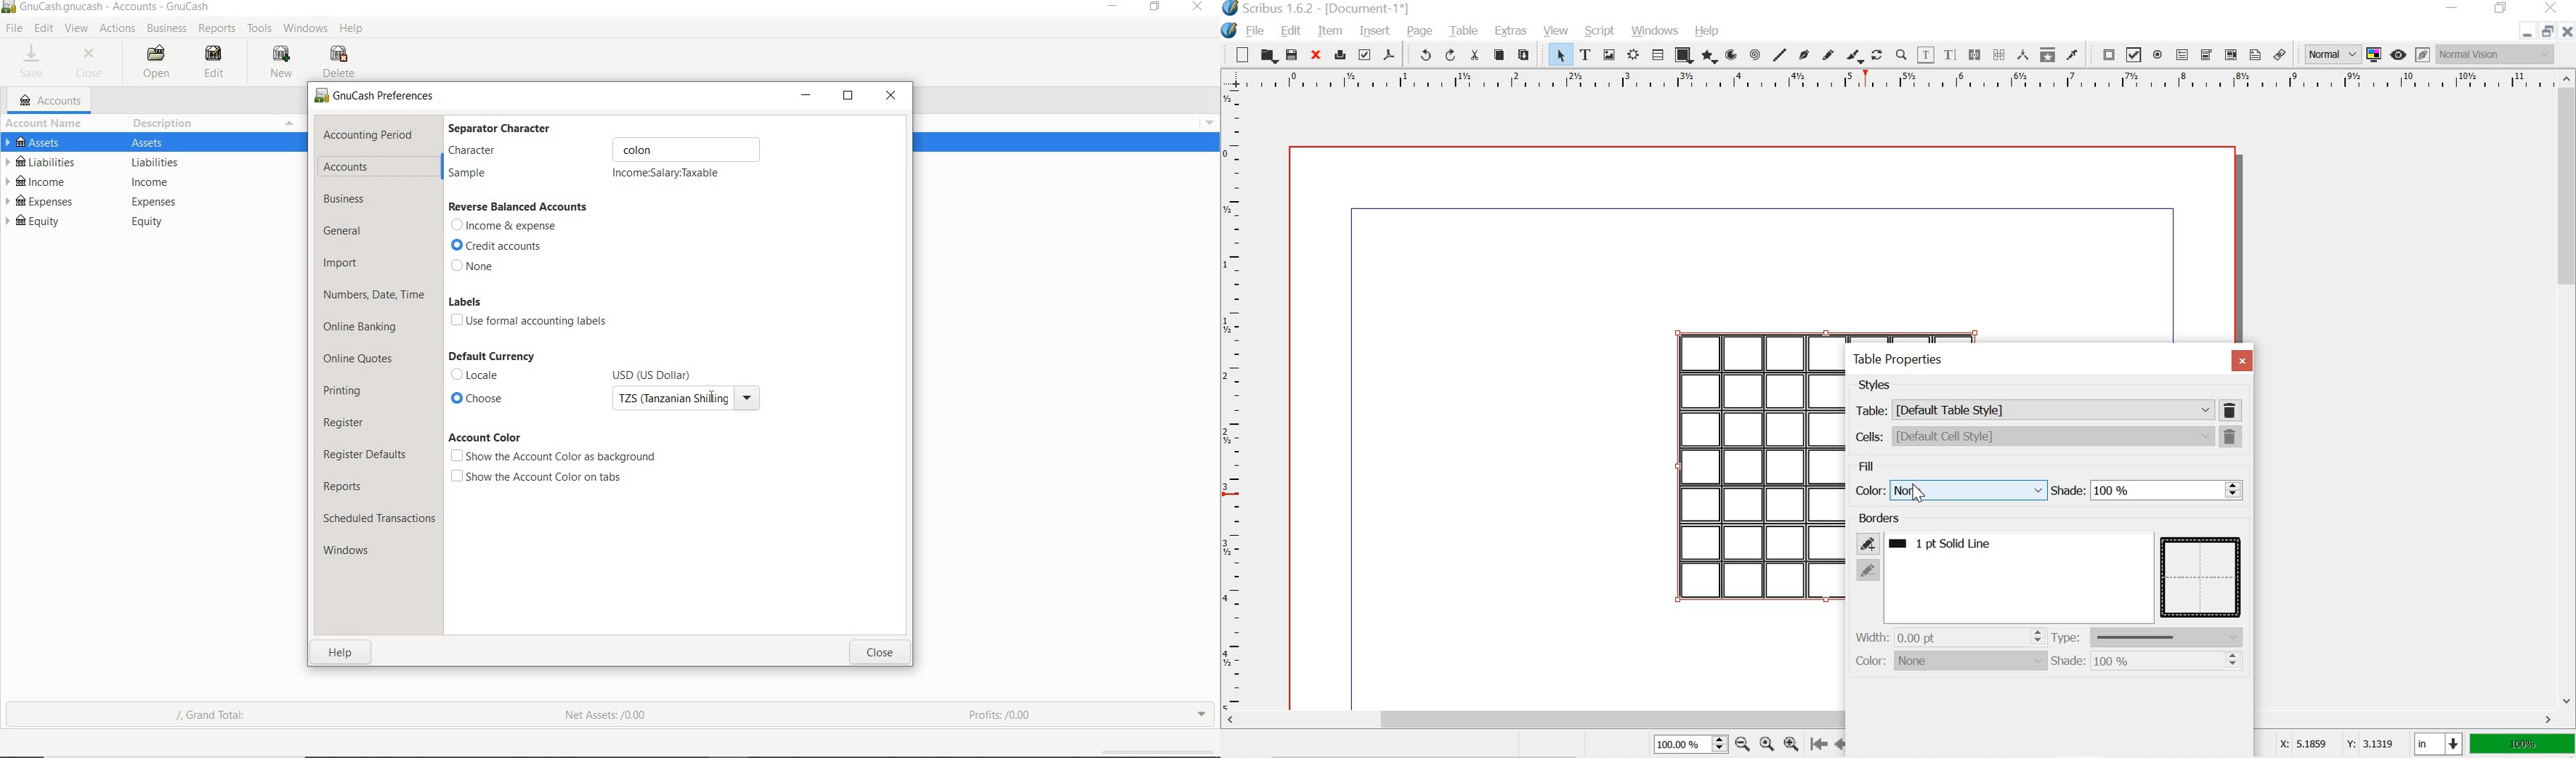 This screenshot has height=784, width=2576. Describe the element at coordinates (1708, 29) in the screenshot. I see `help` at that location.